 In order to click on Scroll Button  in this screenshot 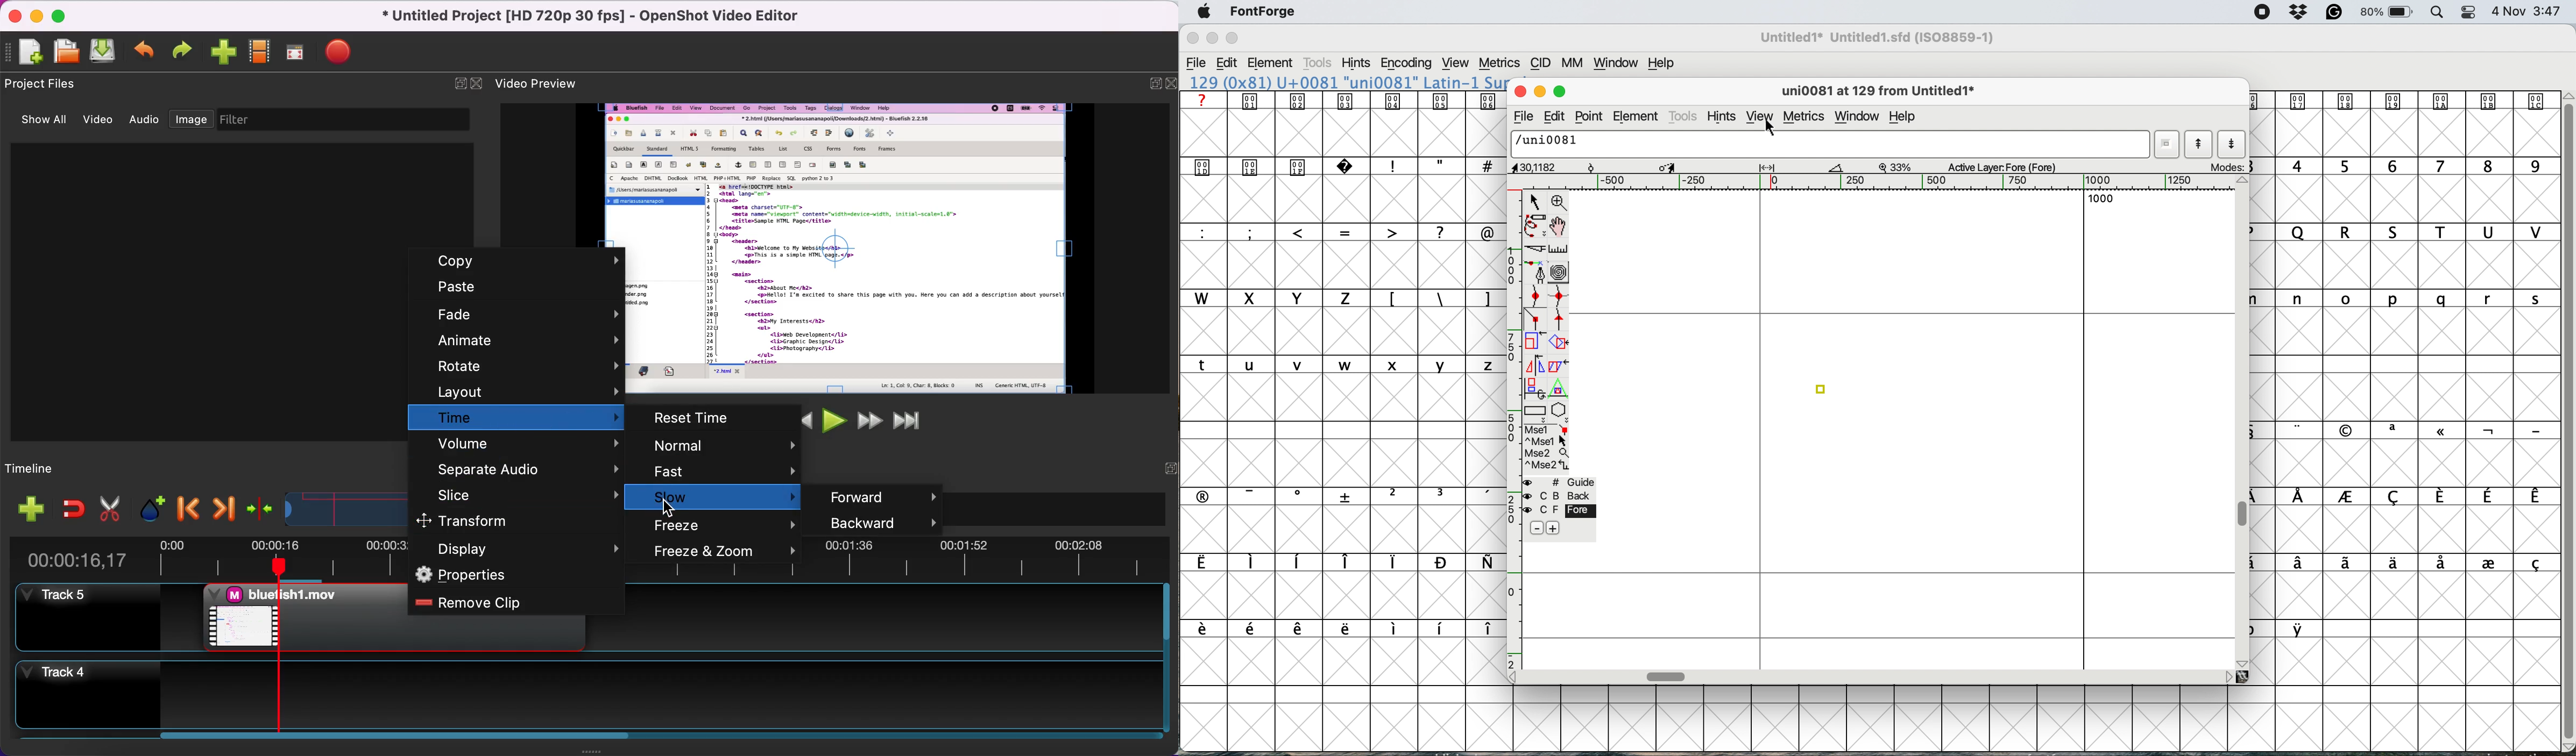, I will do `click(2244, 180)`.